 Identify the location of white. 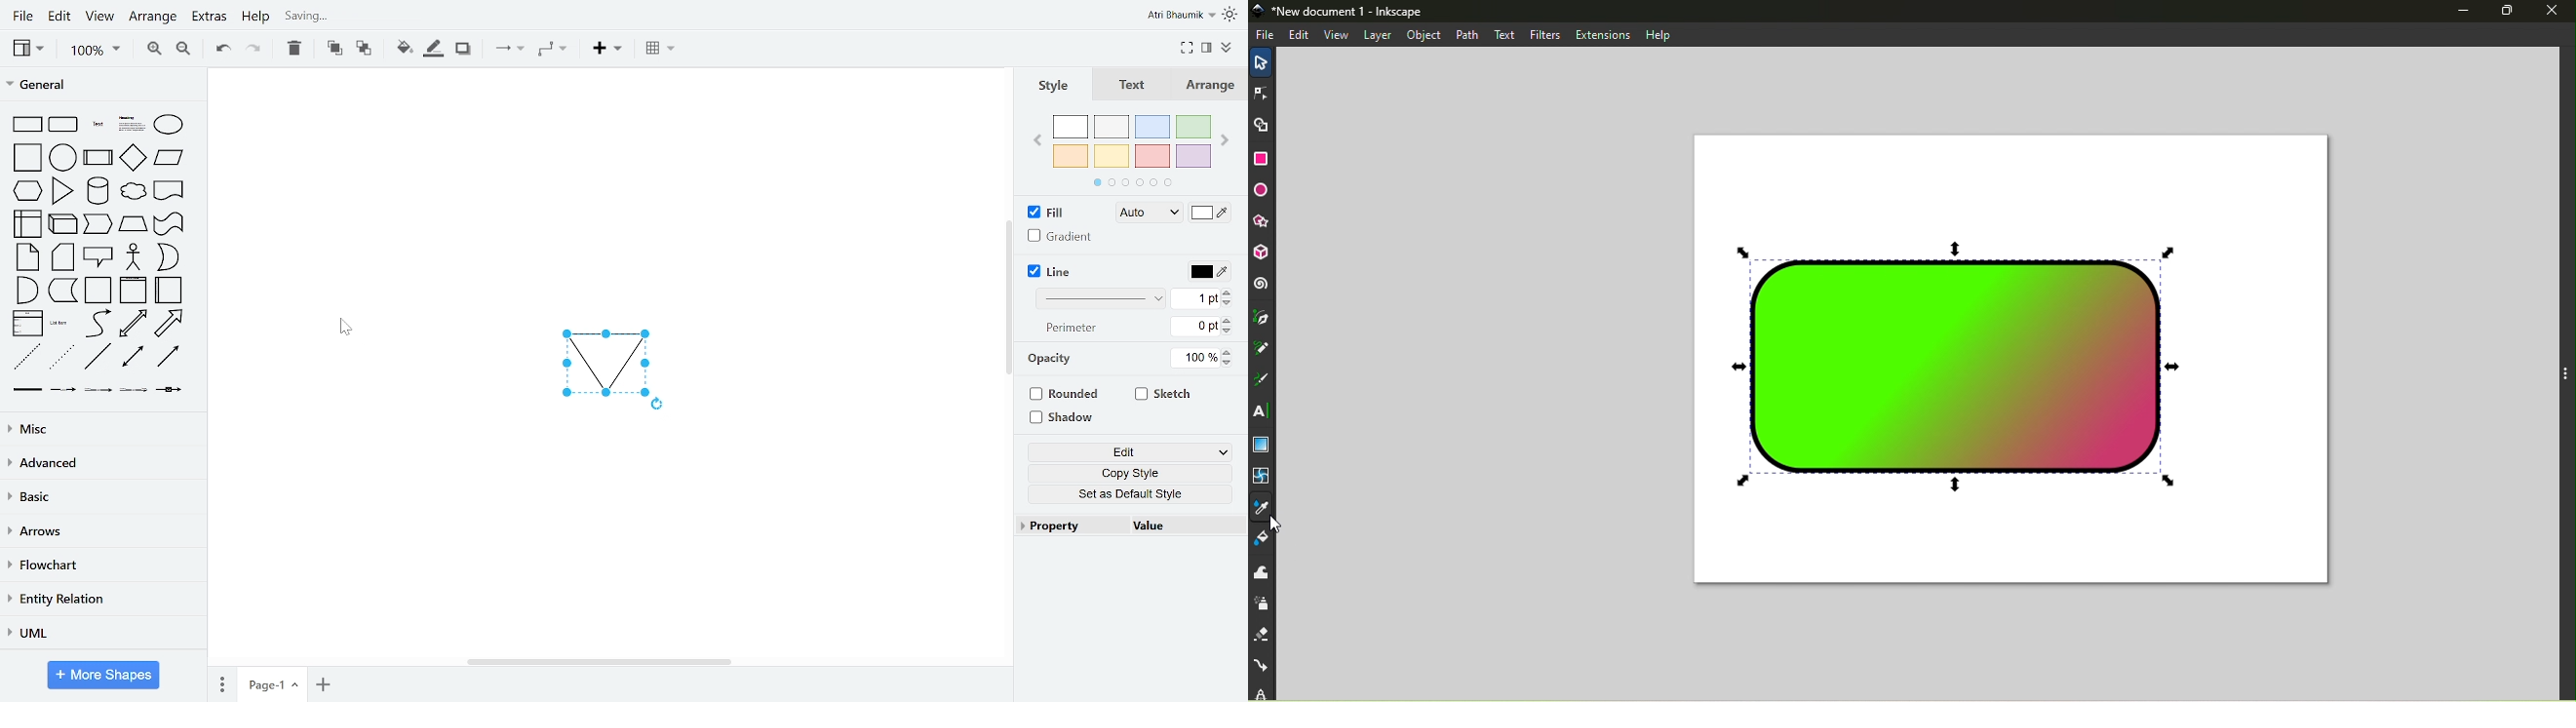
(1072, 127).